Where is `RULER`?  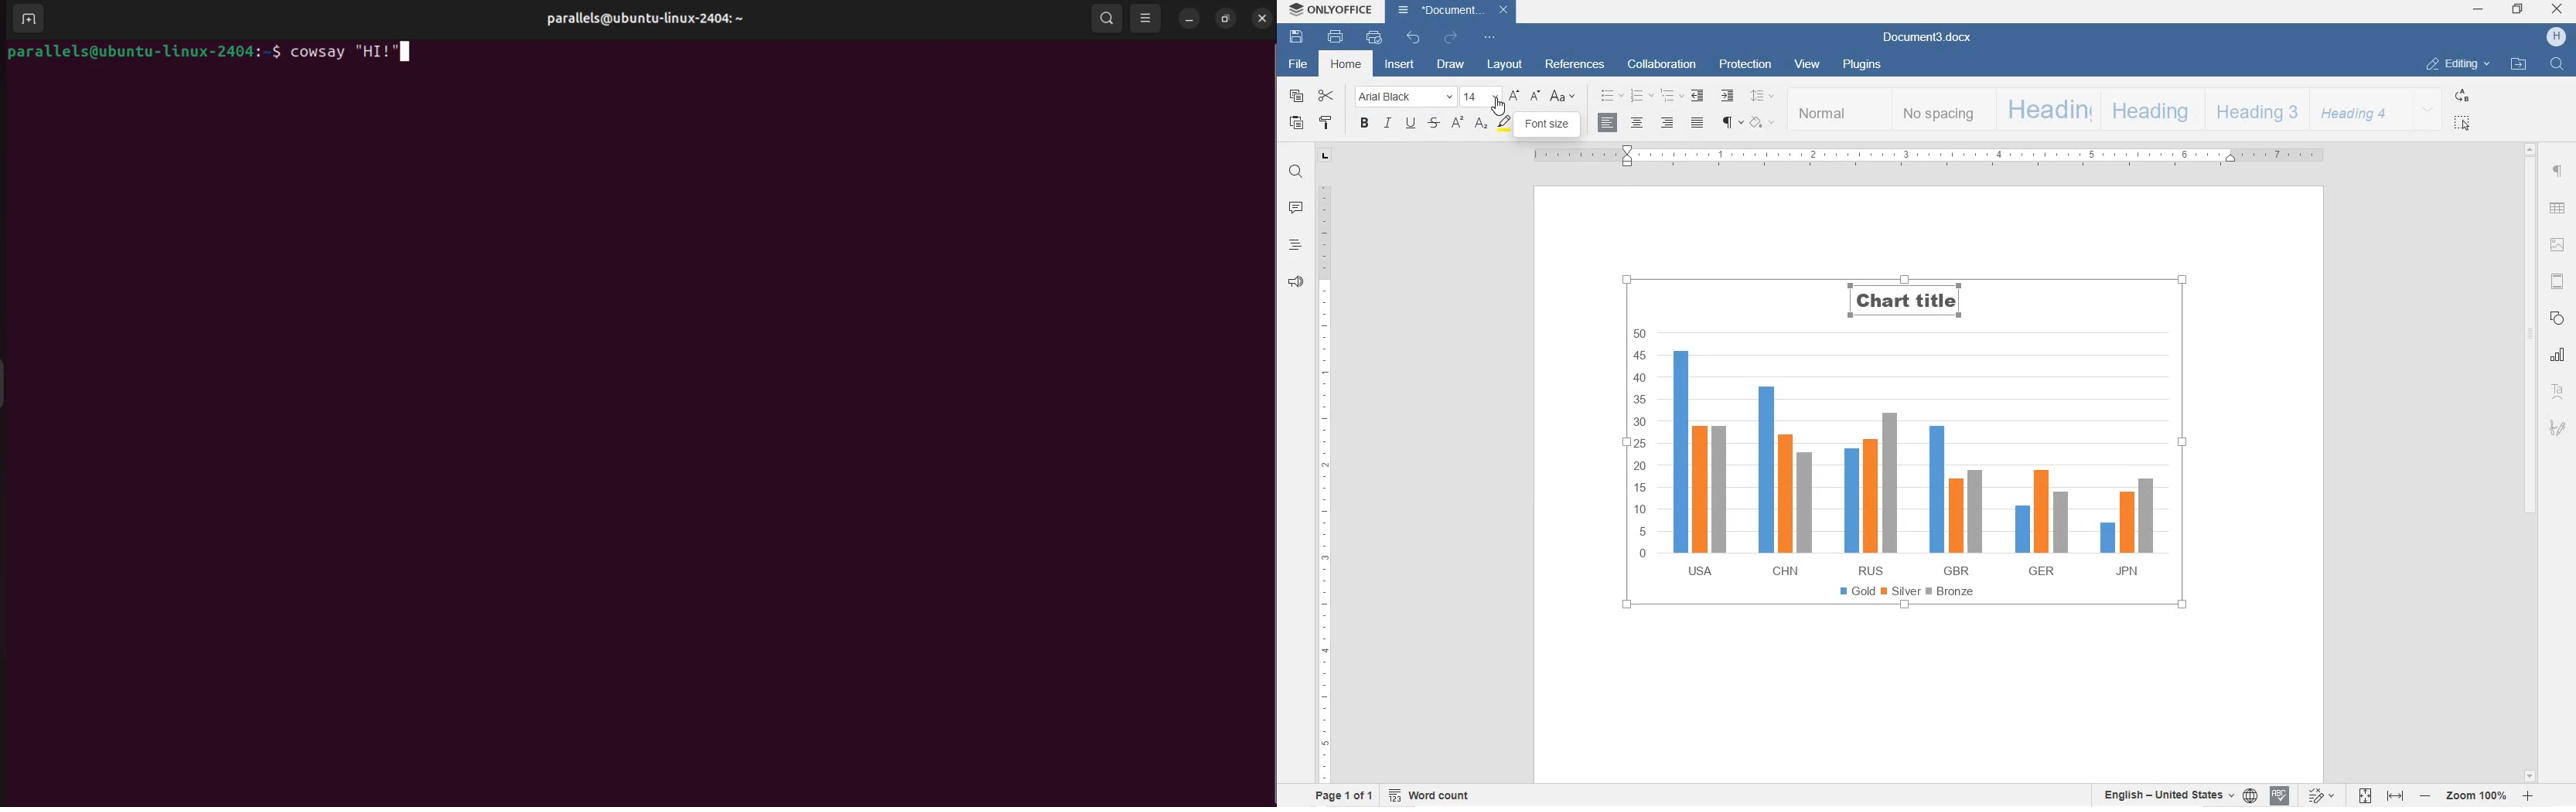 RULER is located at coordinates (1324, 481).